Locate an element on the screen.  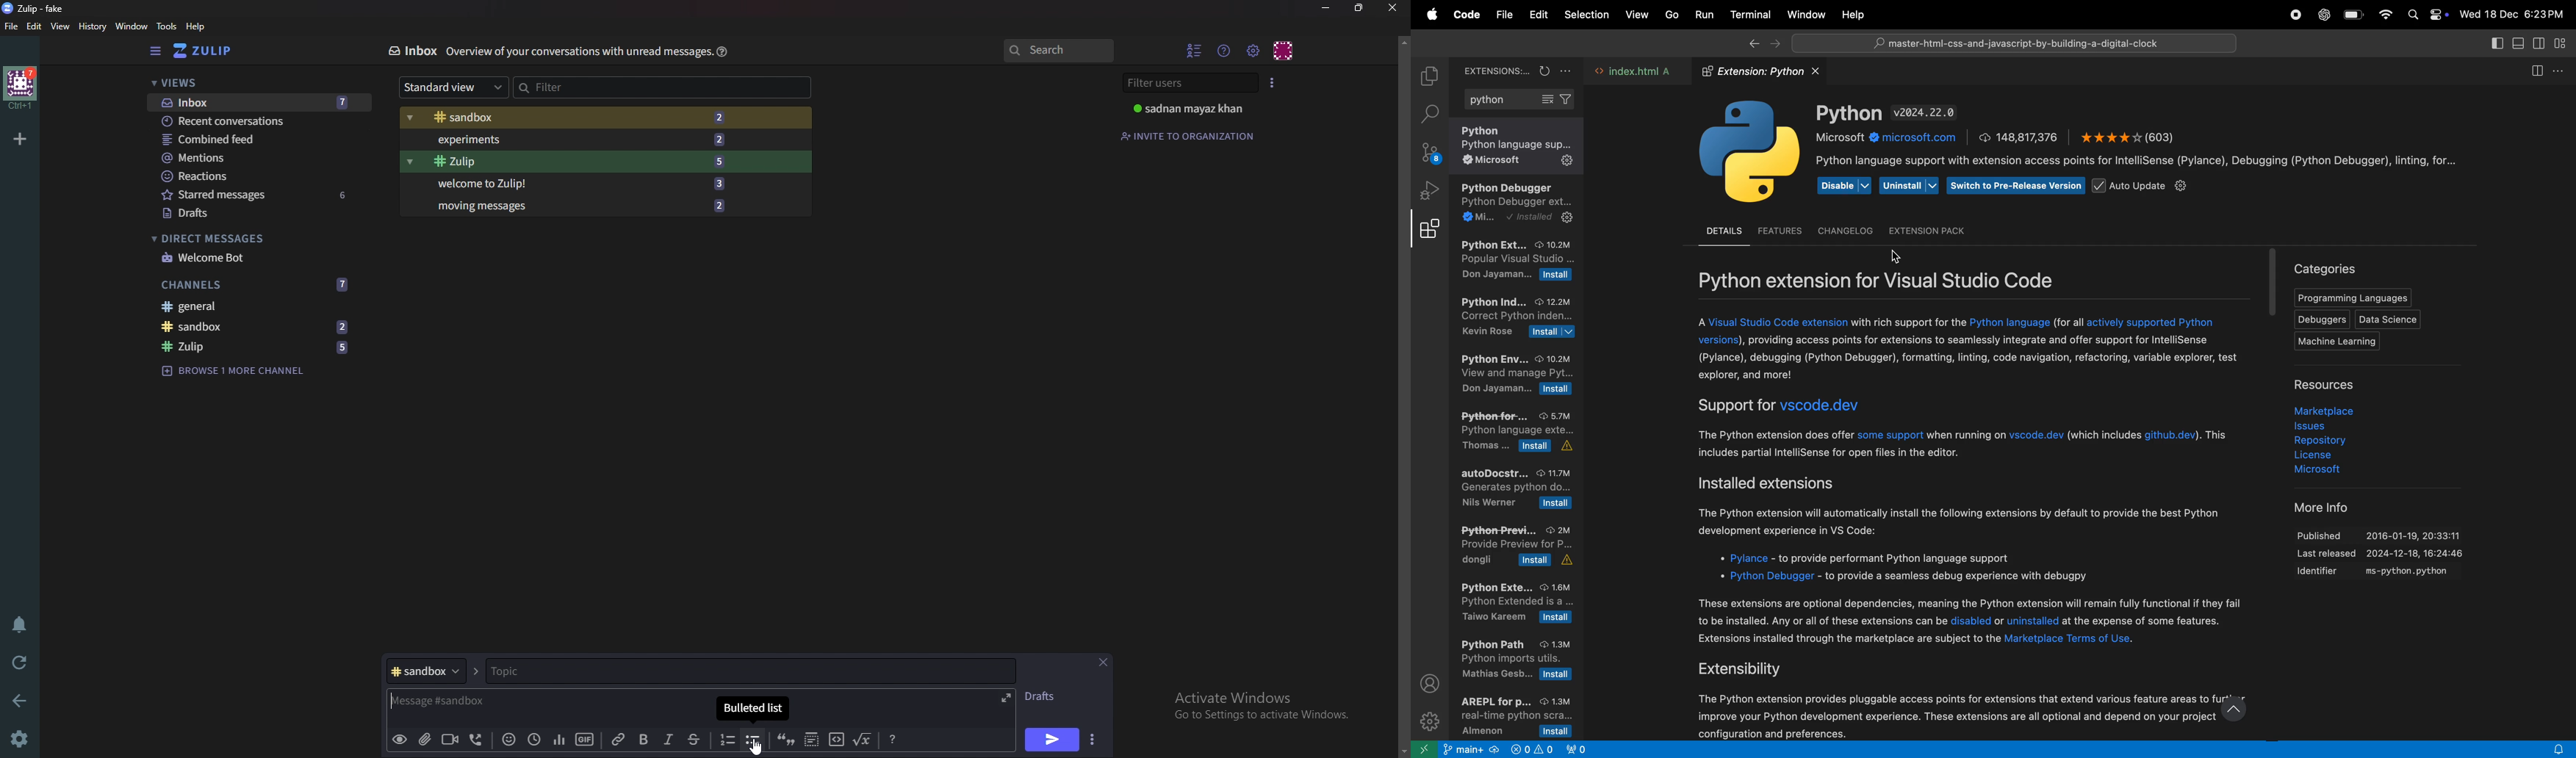
Send options is located at coordinates (1094, 740).